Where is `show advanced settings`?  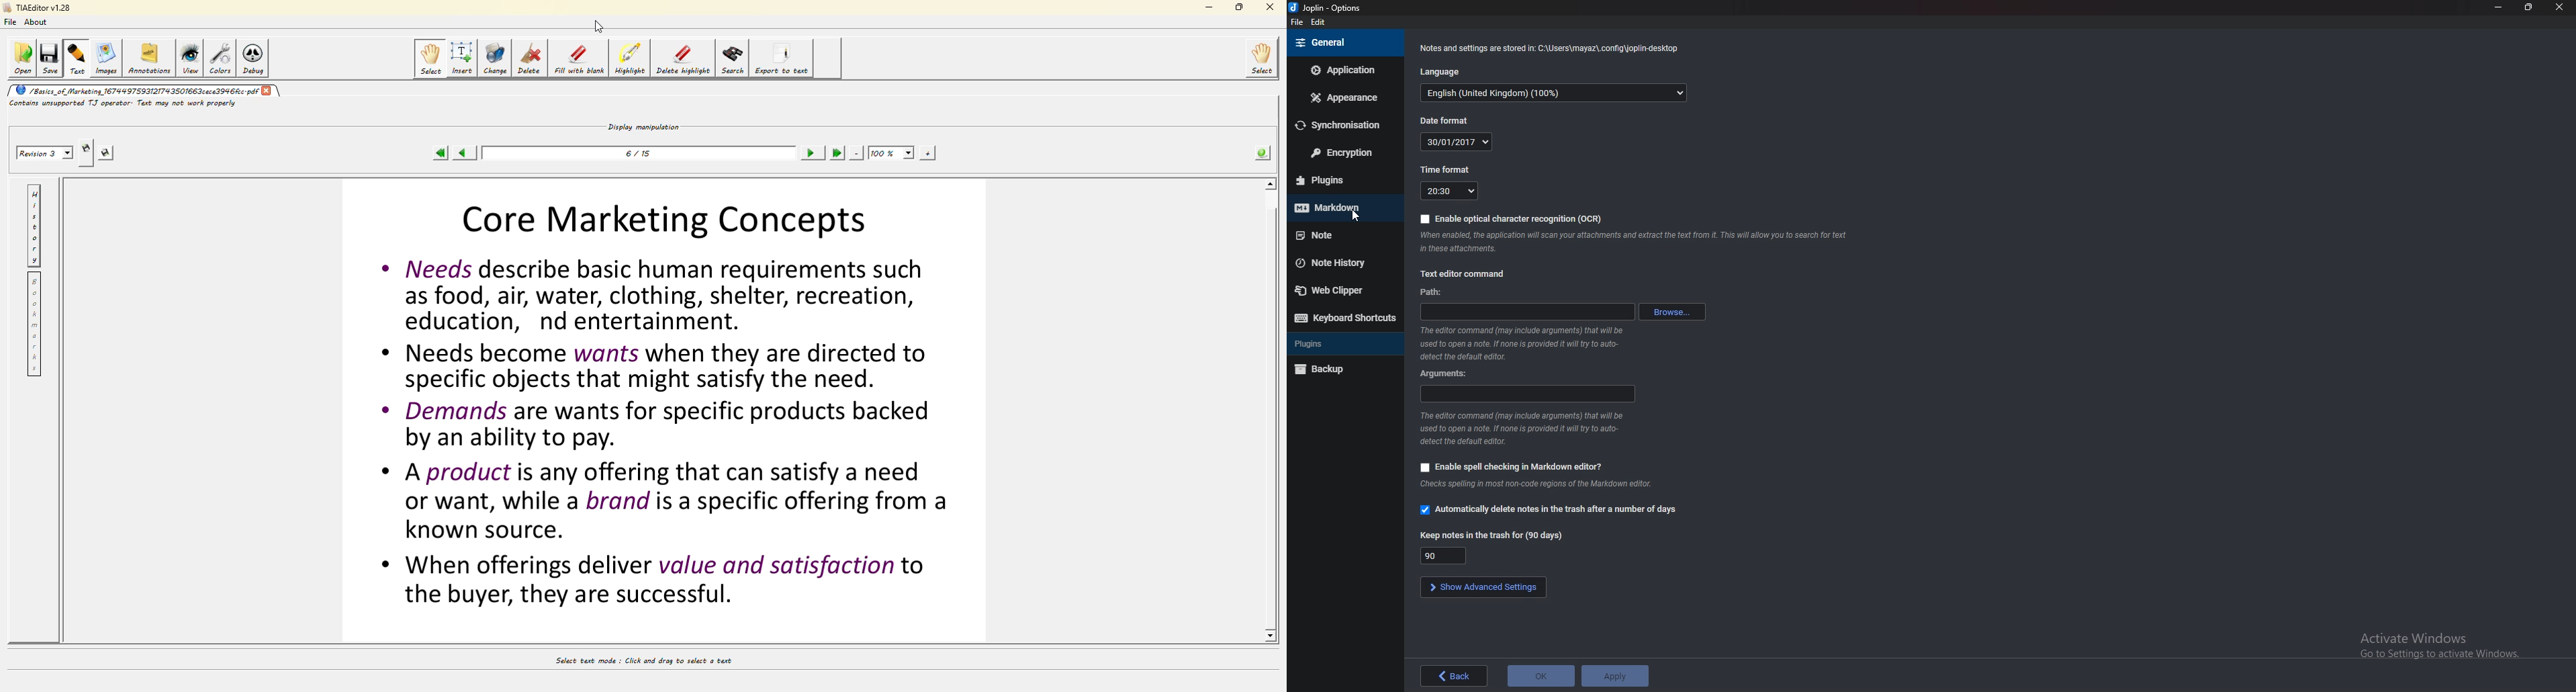 show advanced settings is located at coordinates (1483, 588).